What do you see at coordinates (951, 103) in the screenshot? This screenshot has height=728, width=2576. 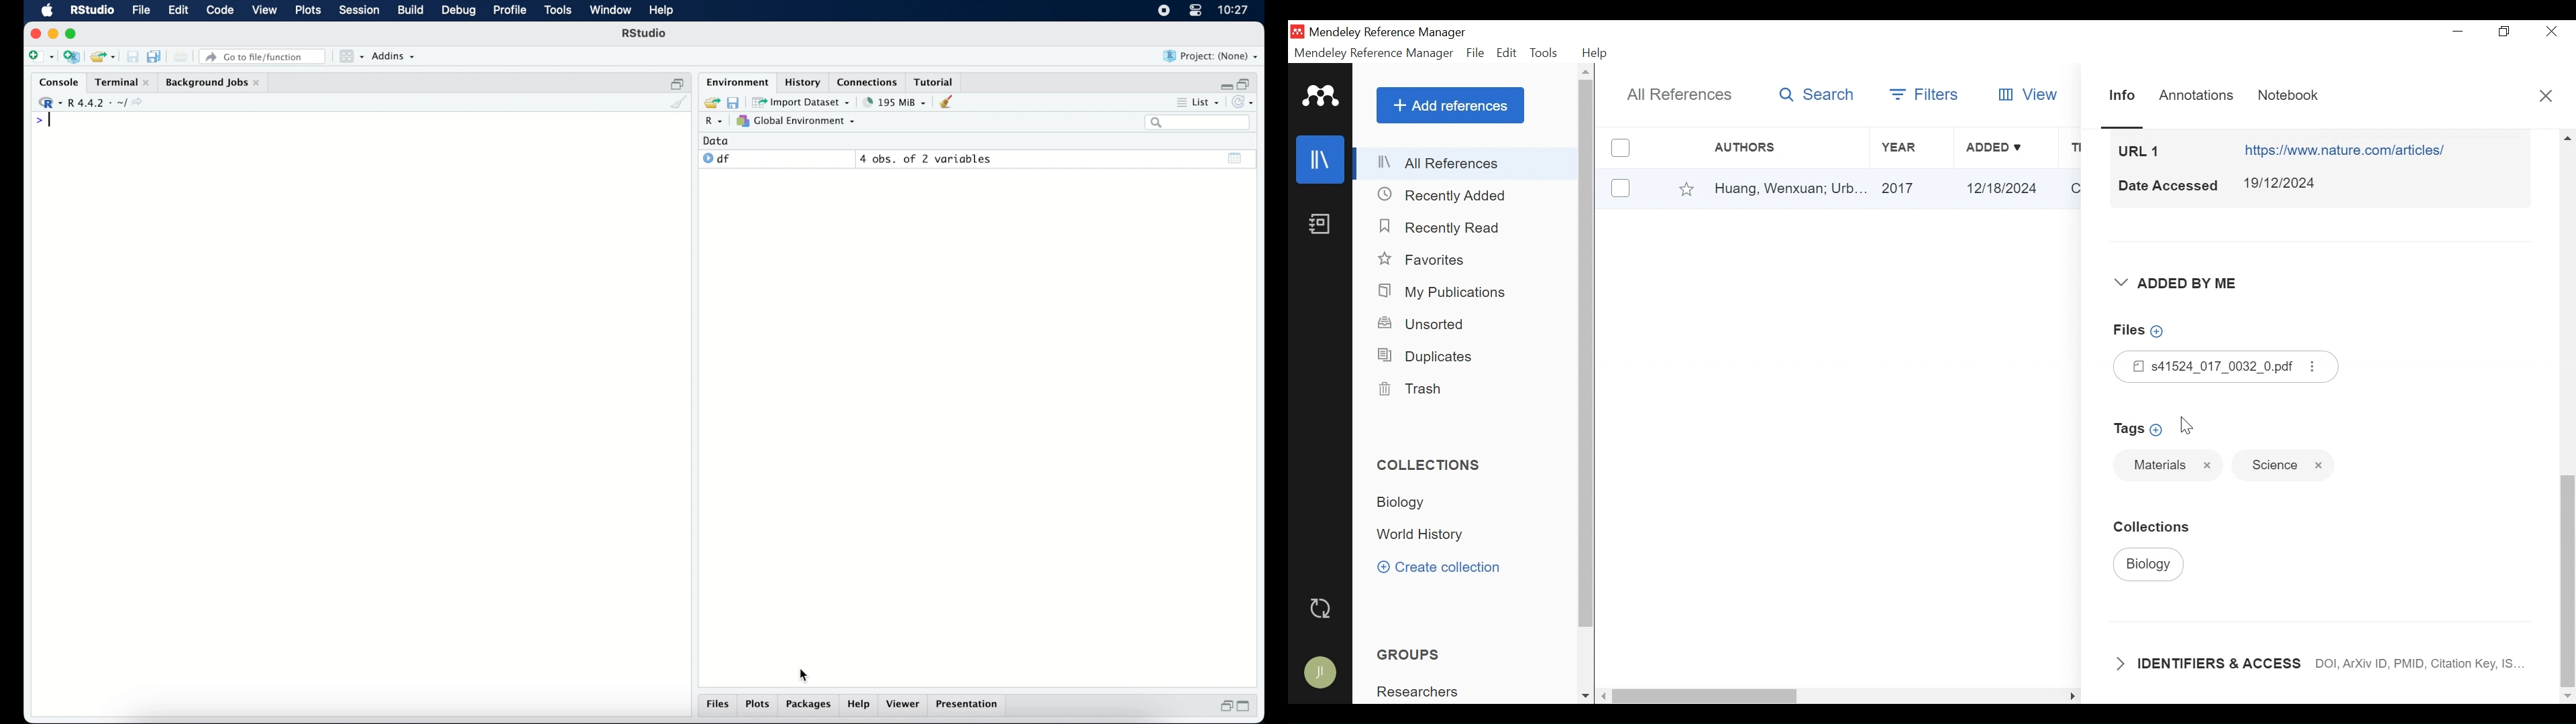 I see `clear workspace` at bounding box center [951, 103].